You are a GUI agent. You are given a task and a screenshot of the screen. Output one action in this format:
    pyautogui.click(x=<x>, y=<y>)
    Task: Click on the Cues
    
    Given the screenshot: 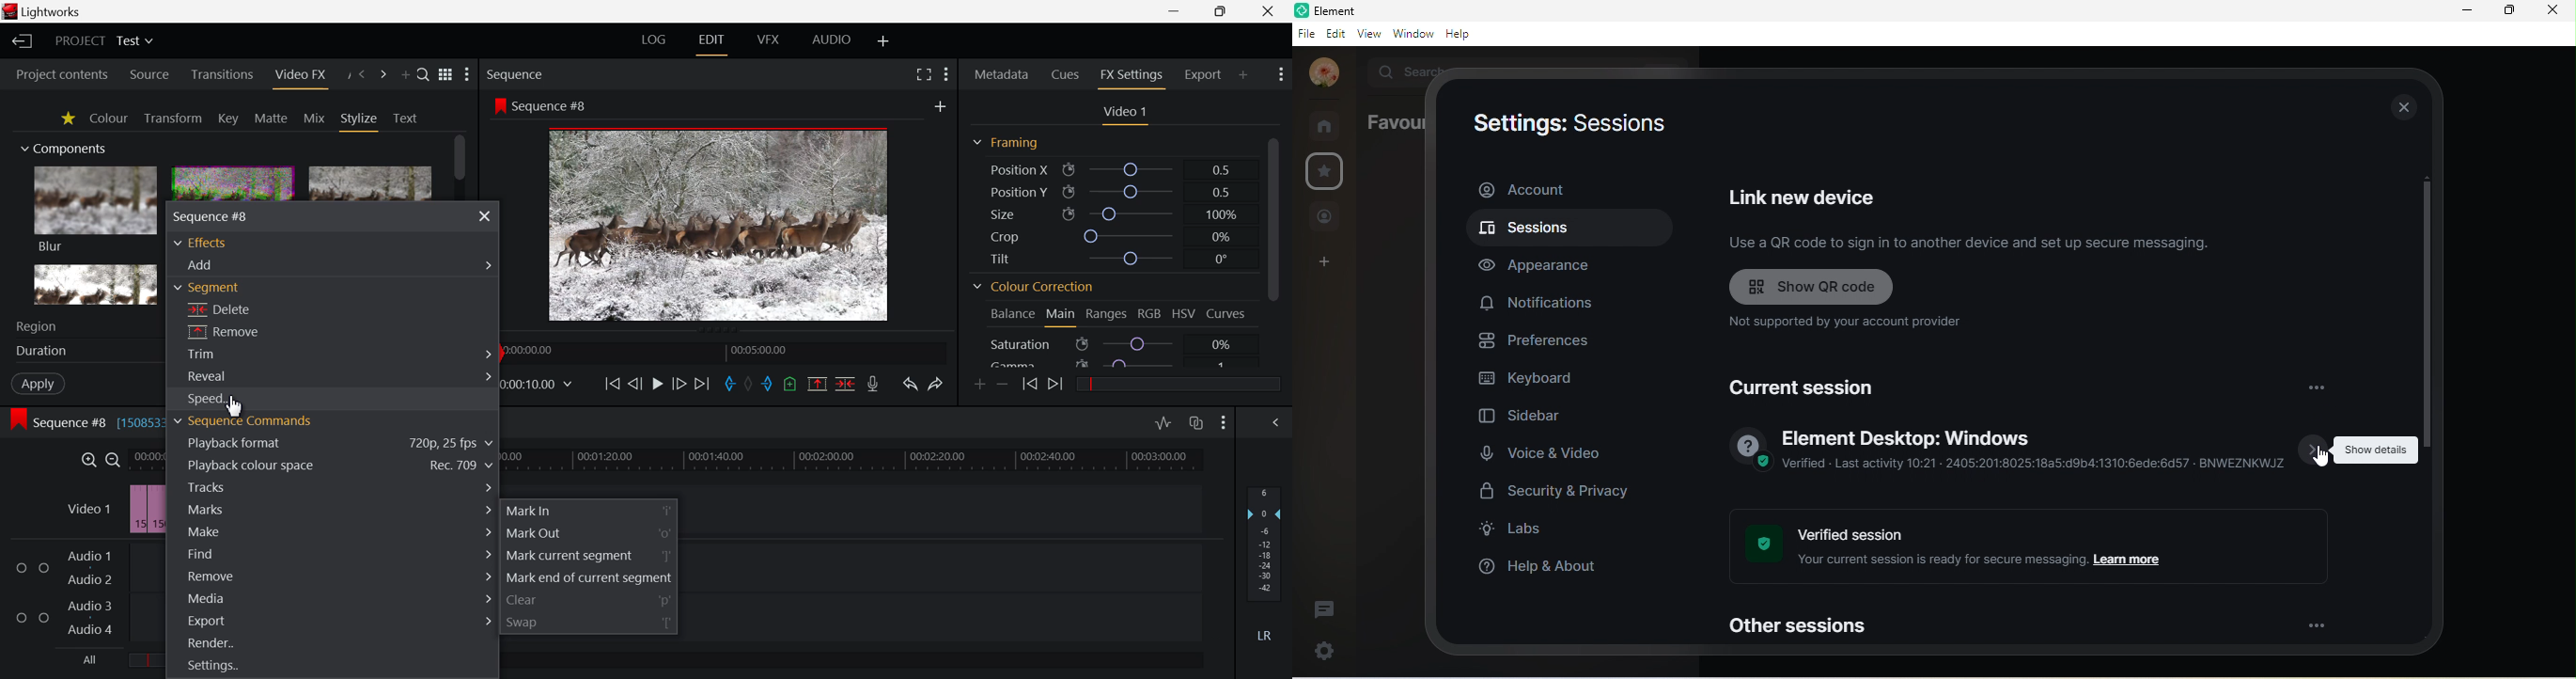 What is the action you would take?
    pyautogui.click(x=1066, y=75)
    